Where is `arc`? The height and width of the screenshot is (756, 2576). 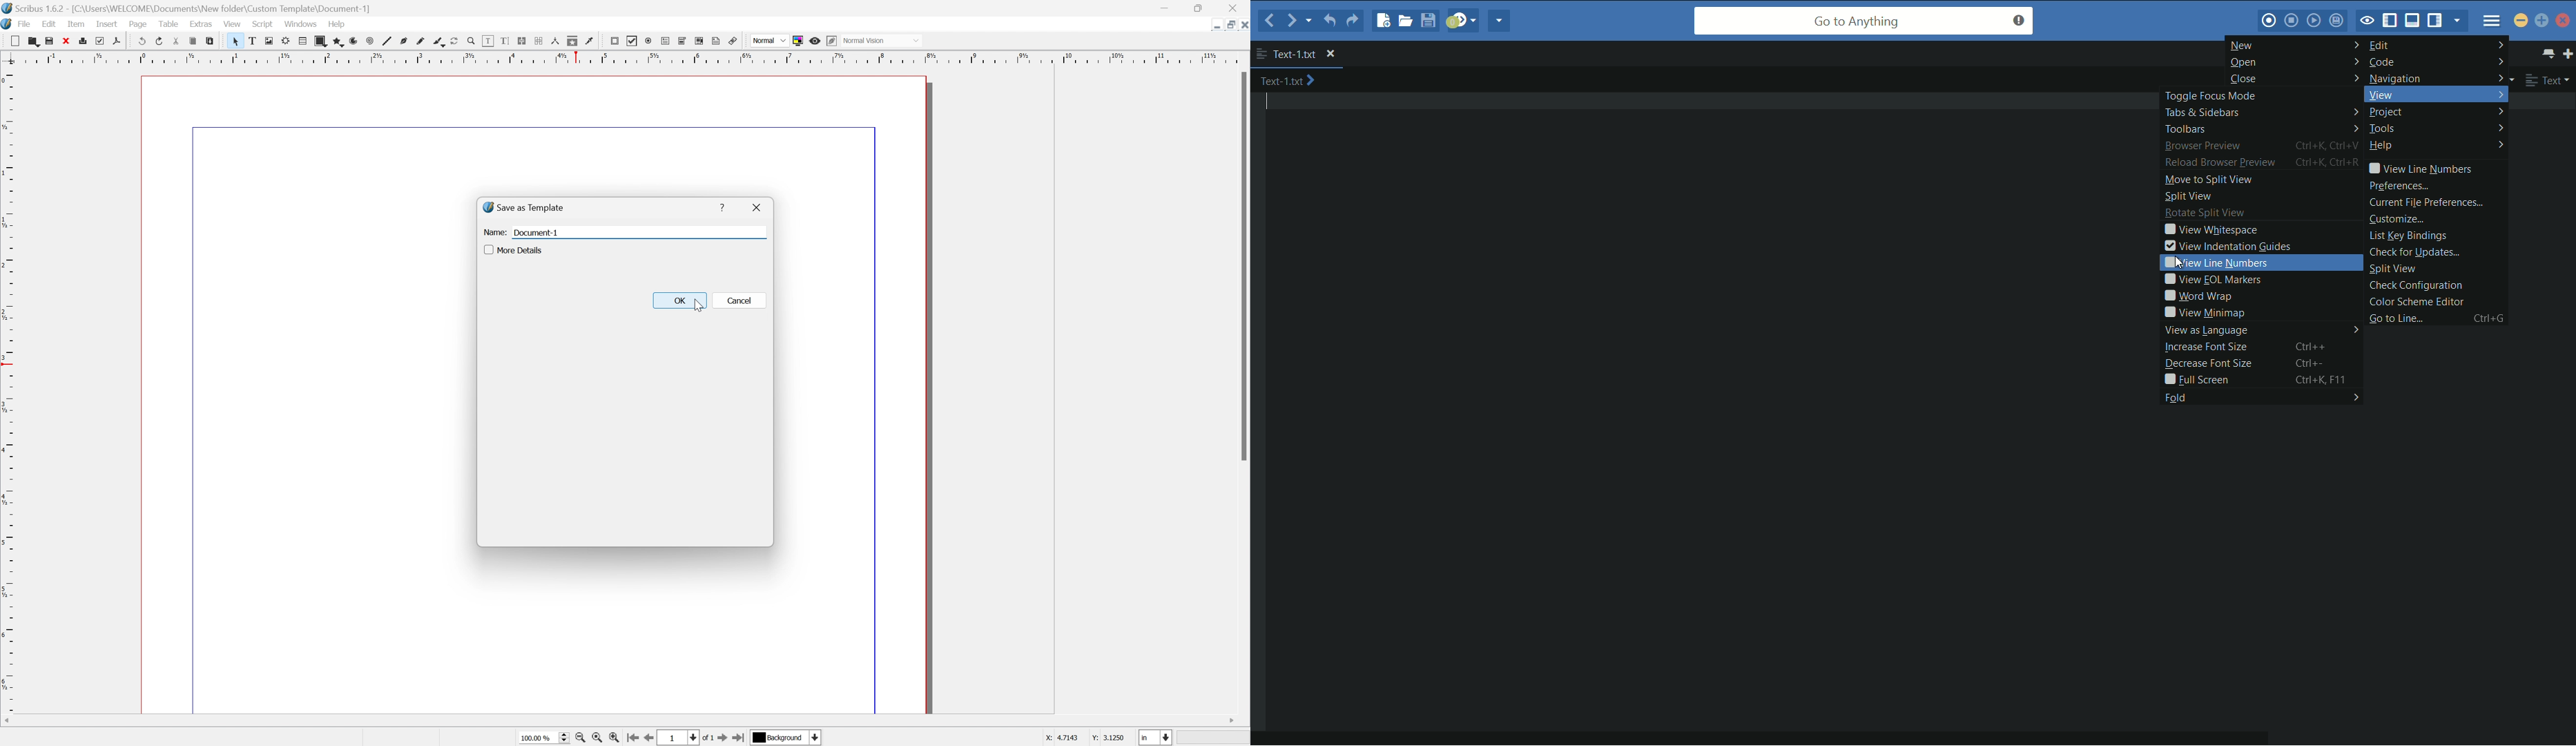
arc is located at coordinates (351, 40).